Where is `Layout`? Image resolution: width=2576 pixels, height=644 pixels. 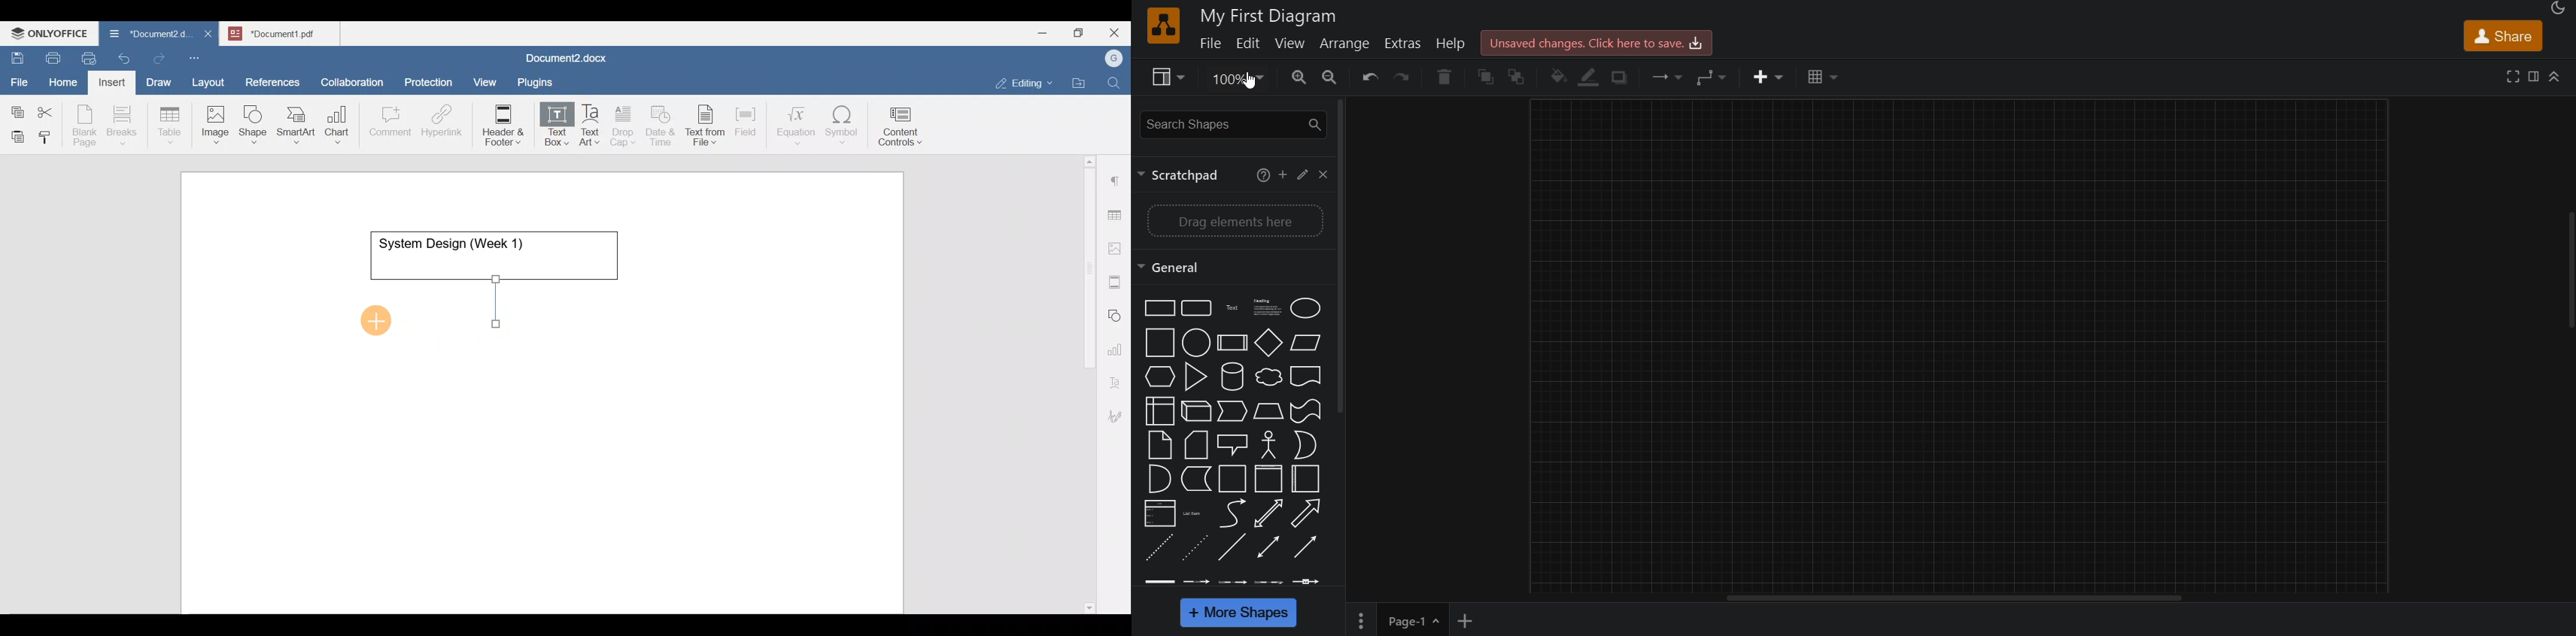 Layout is located at coordinates (211, 80).